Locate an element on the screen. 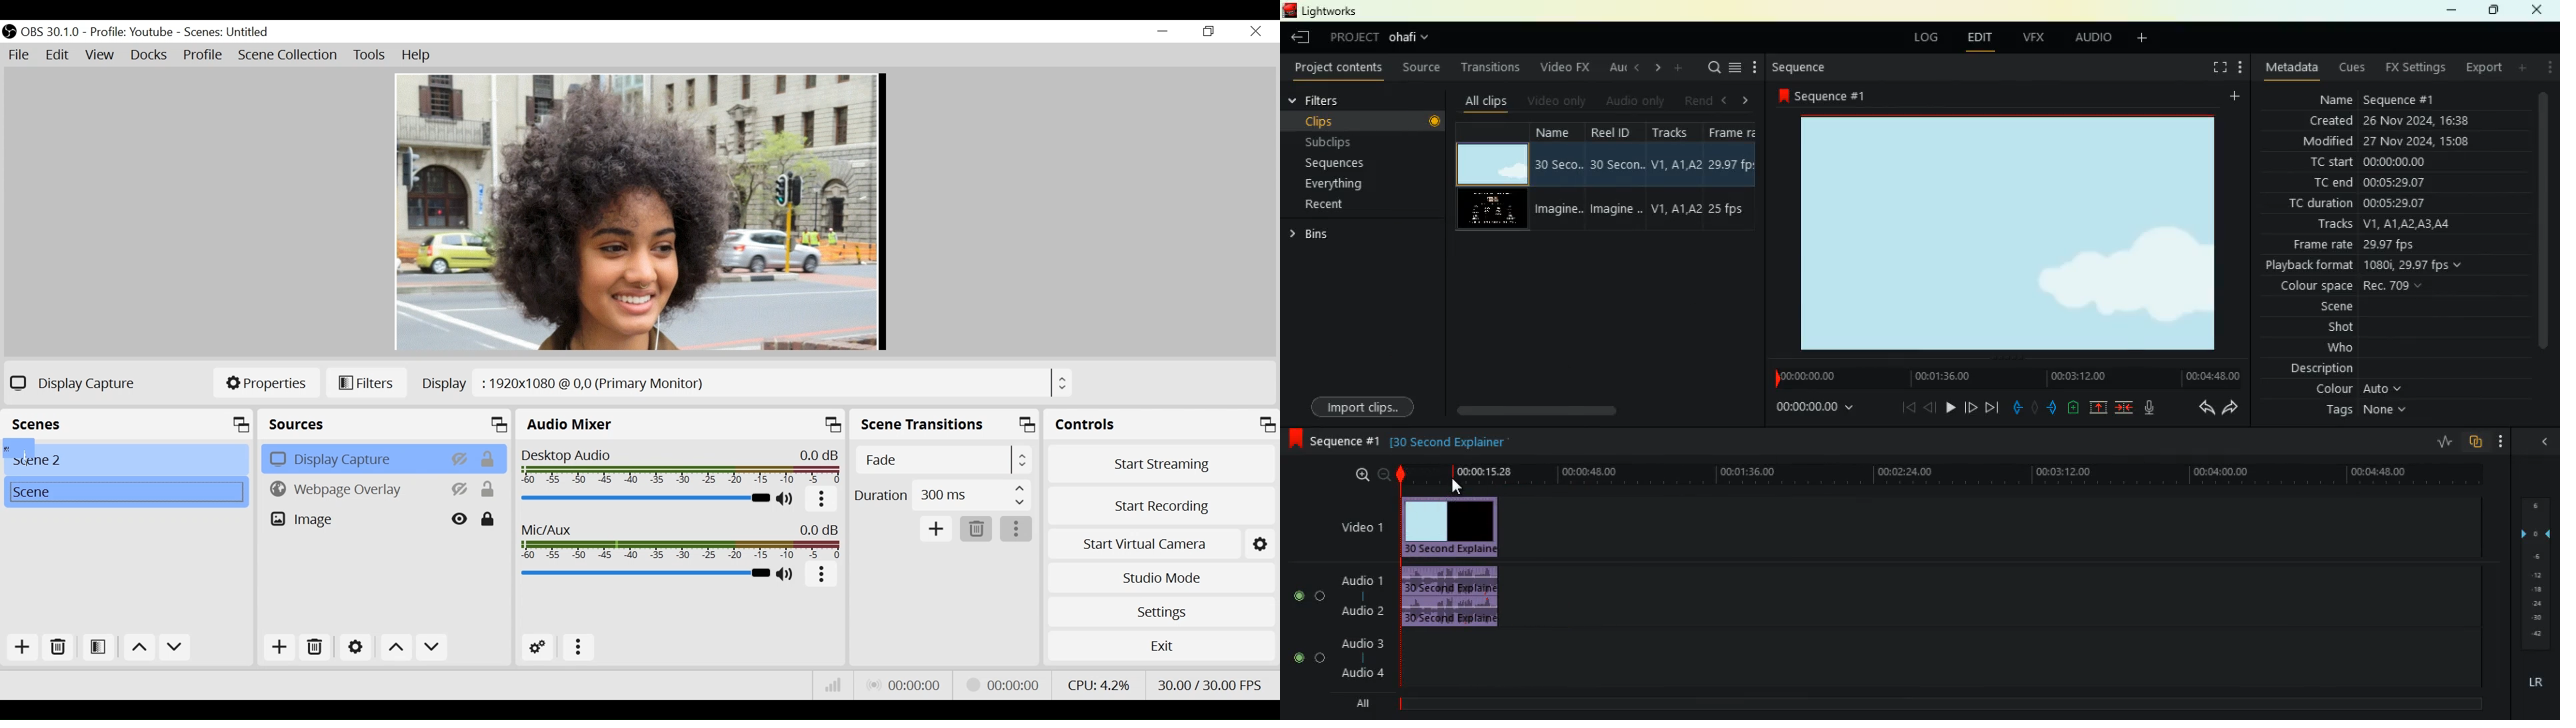 This screenshot has width=2576, height=728. video is located at coordinates (1456, 528).